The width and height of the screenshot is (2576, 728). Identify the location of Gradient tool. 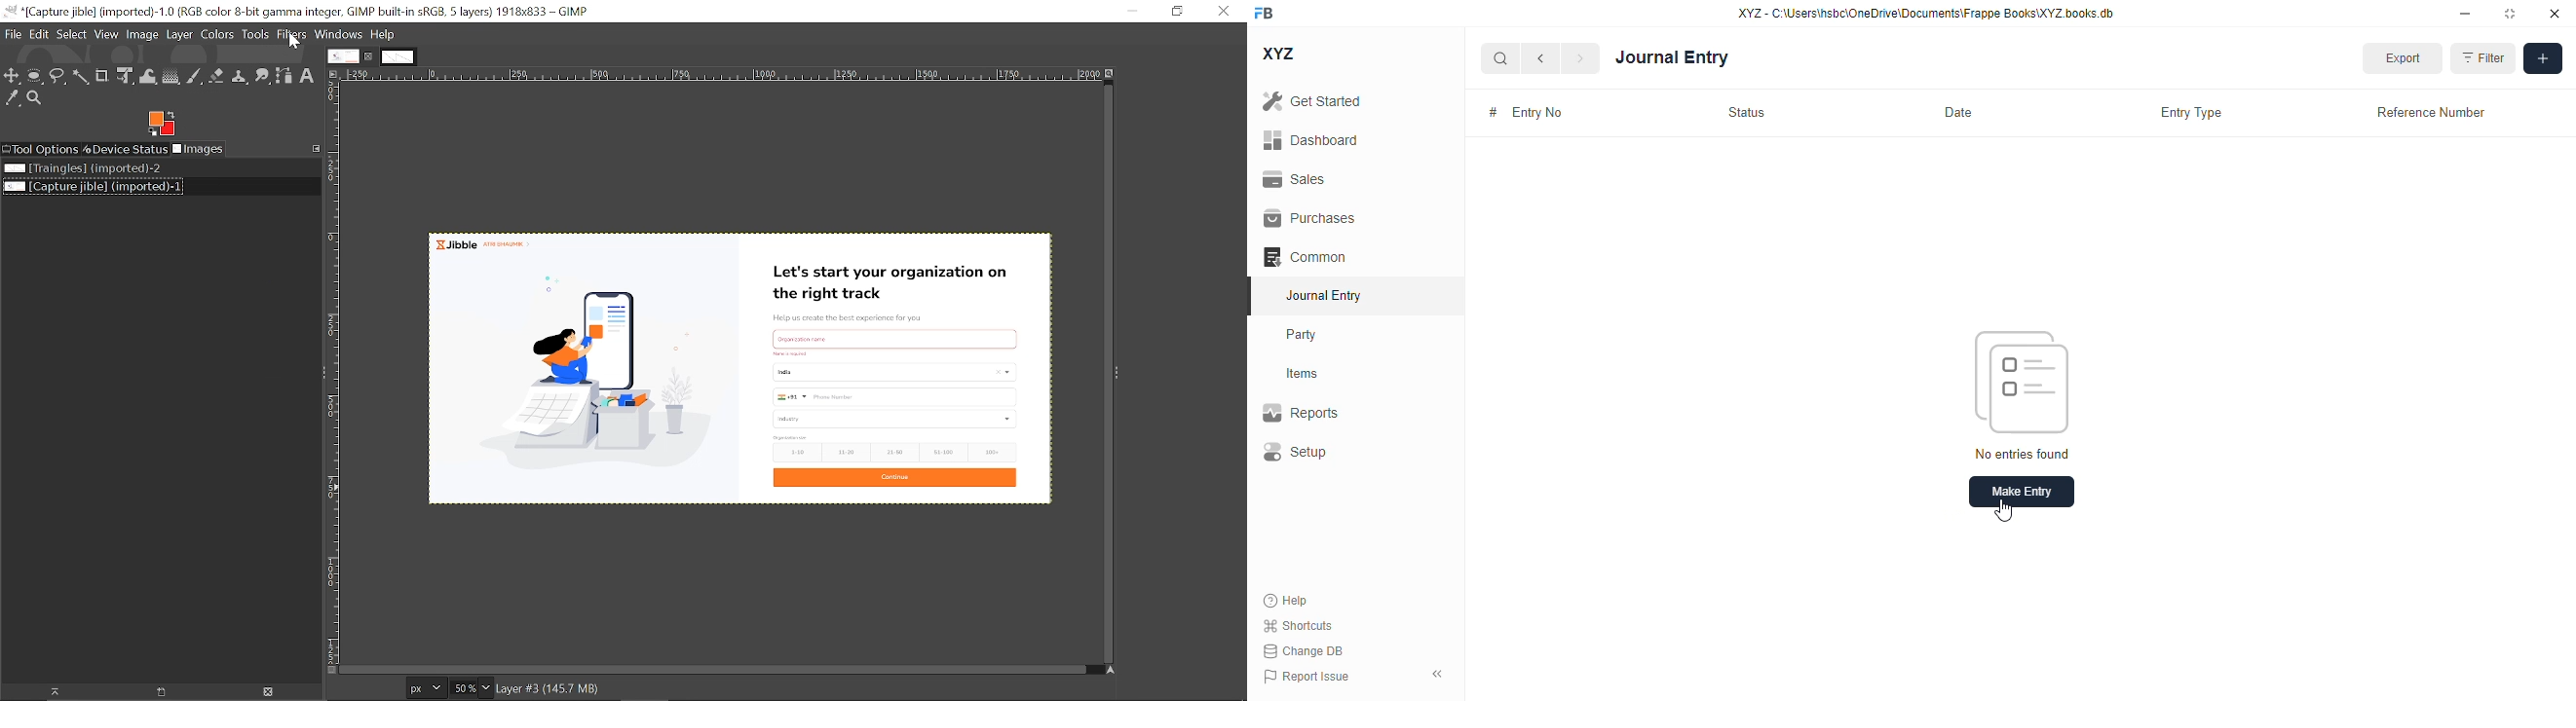
(171, 76).